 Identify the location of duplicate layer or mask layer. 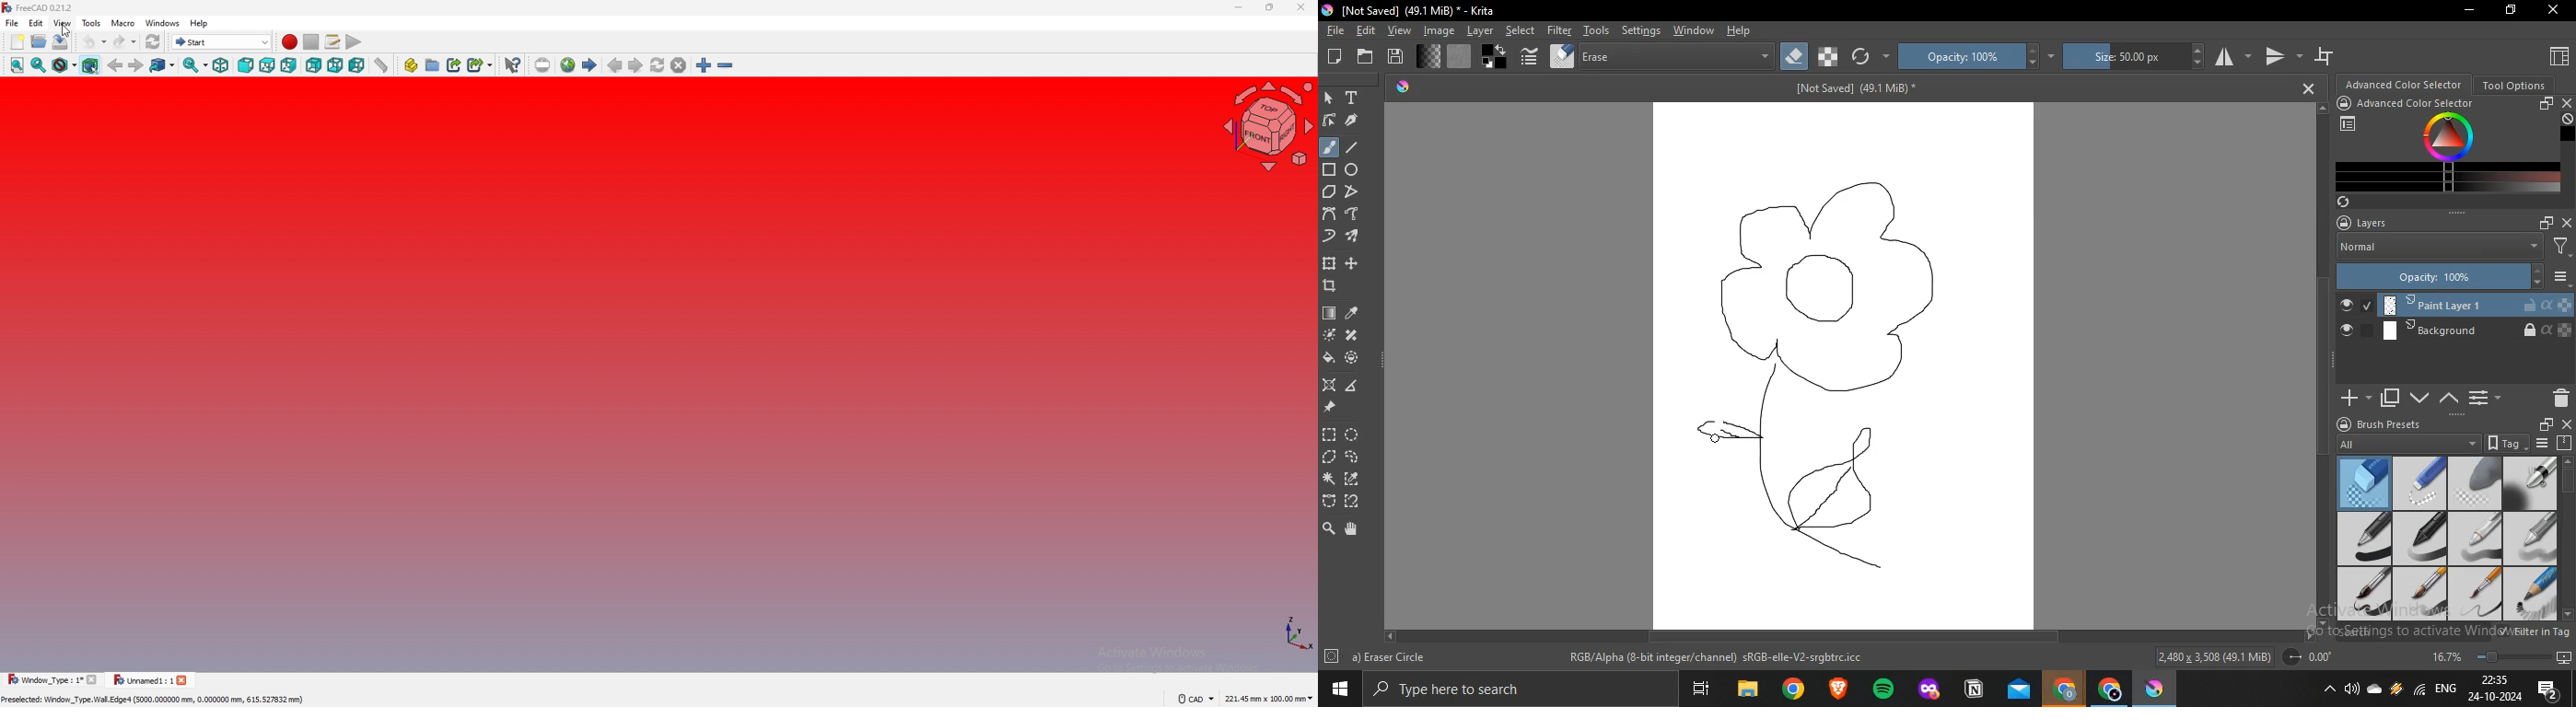
(2390, 399).